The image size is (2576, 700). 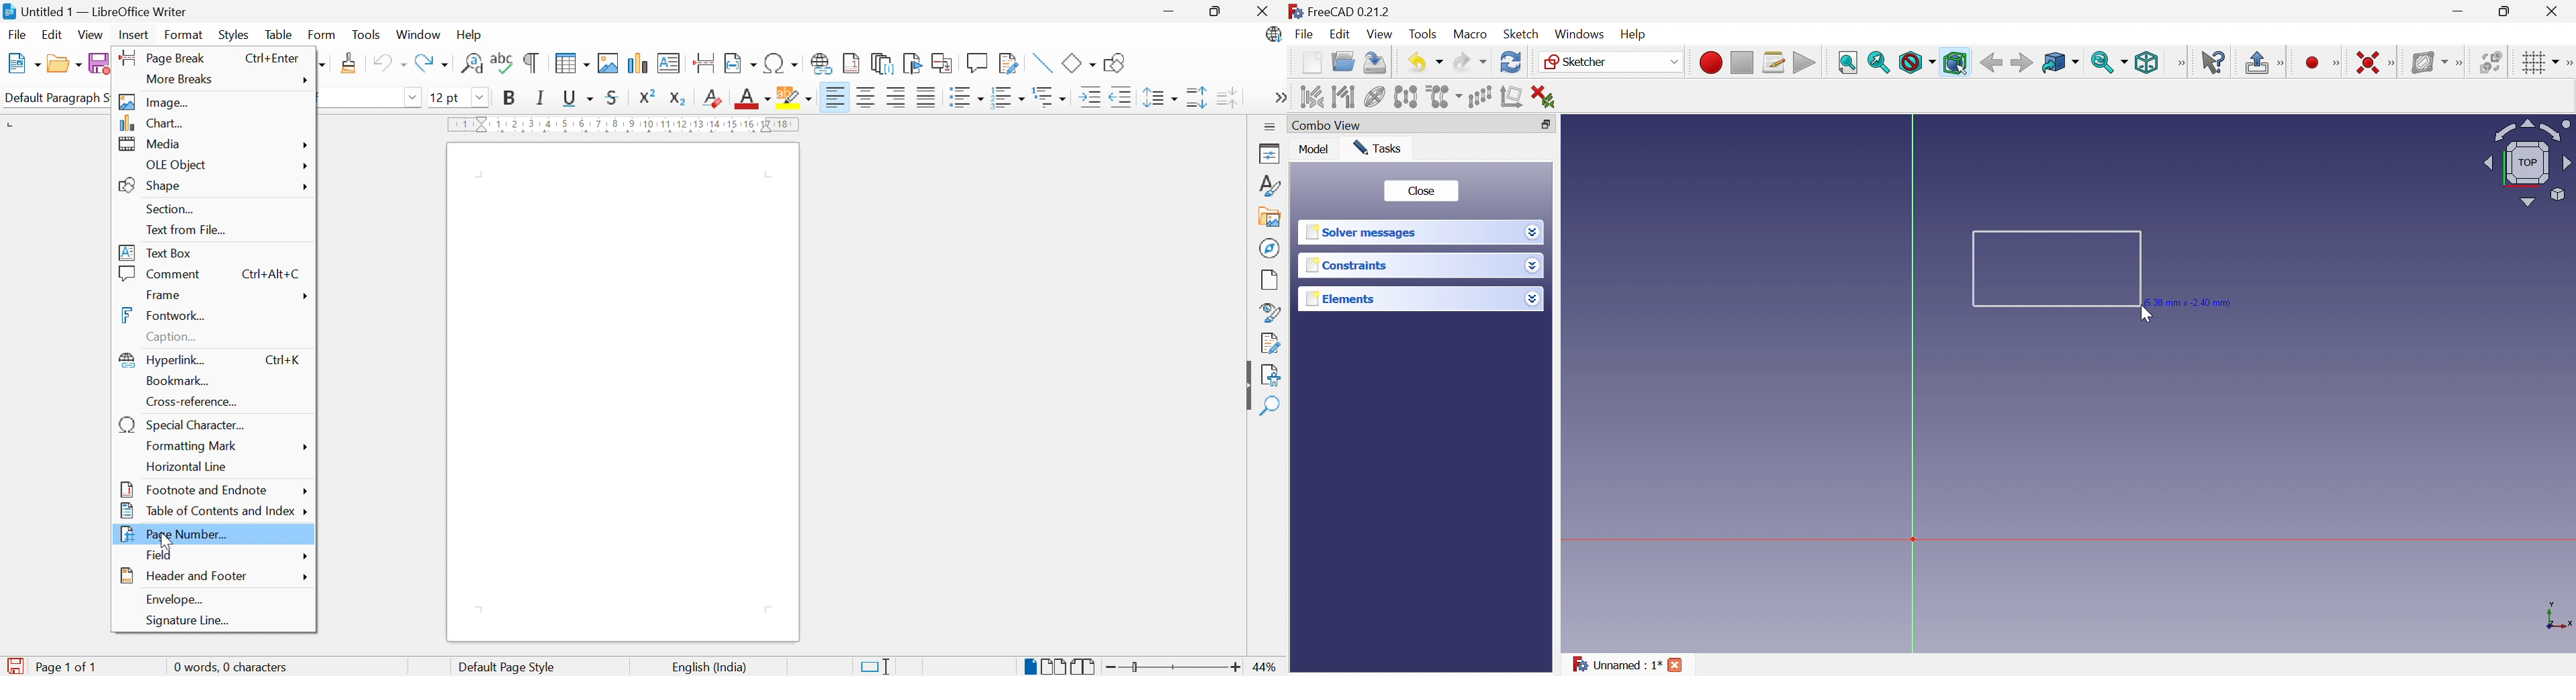 What do you see at coordinates (1616, 665) in the screenshot?
I see `Unnamed : 1` at bounding box center [1616, 665].